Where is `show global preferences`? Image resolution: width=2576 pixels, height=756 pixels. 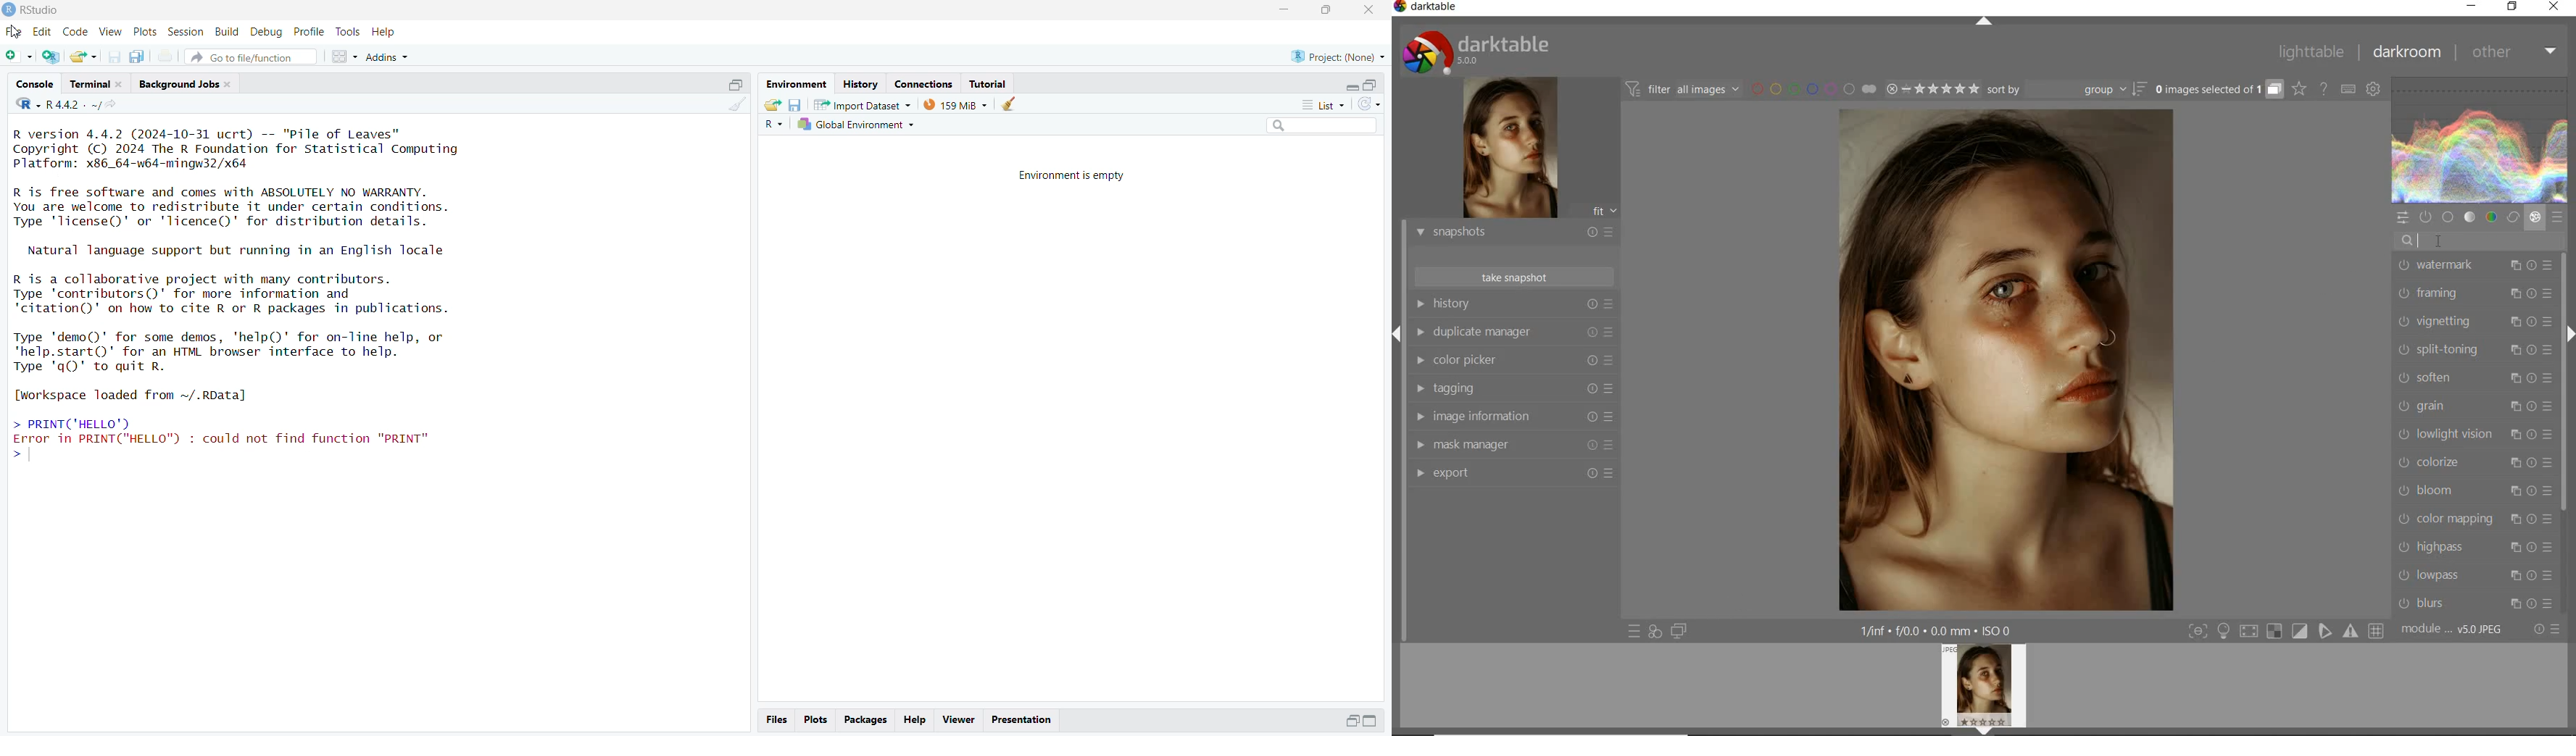 show global preferences is located at coordinates (2375, 90).